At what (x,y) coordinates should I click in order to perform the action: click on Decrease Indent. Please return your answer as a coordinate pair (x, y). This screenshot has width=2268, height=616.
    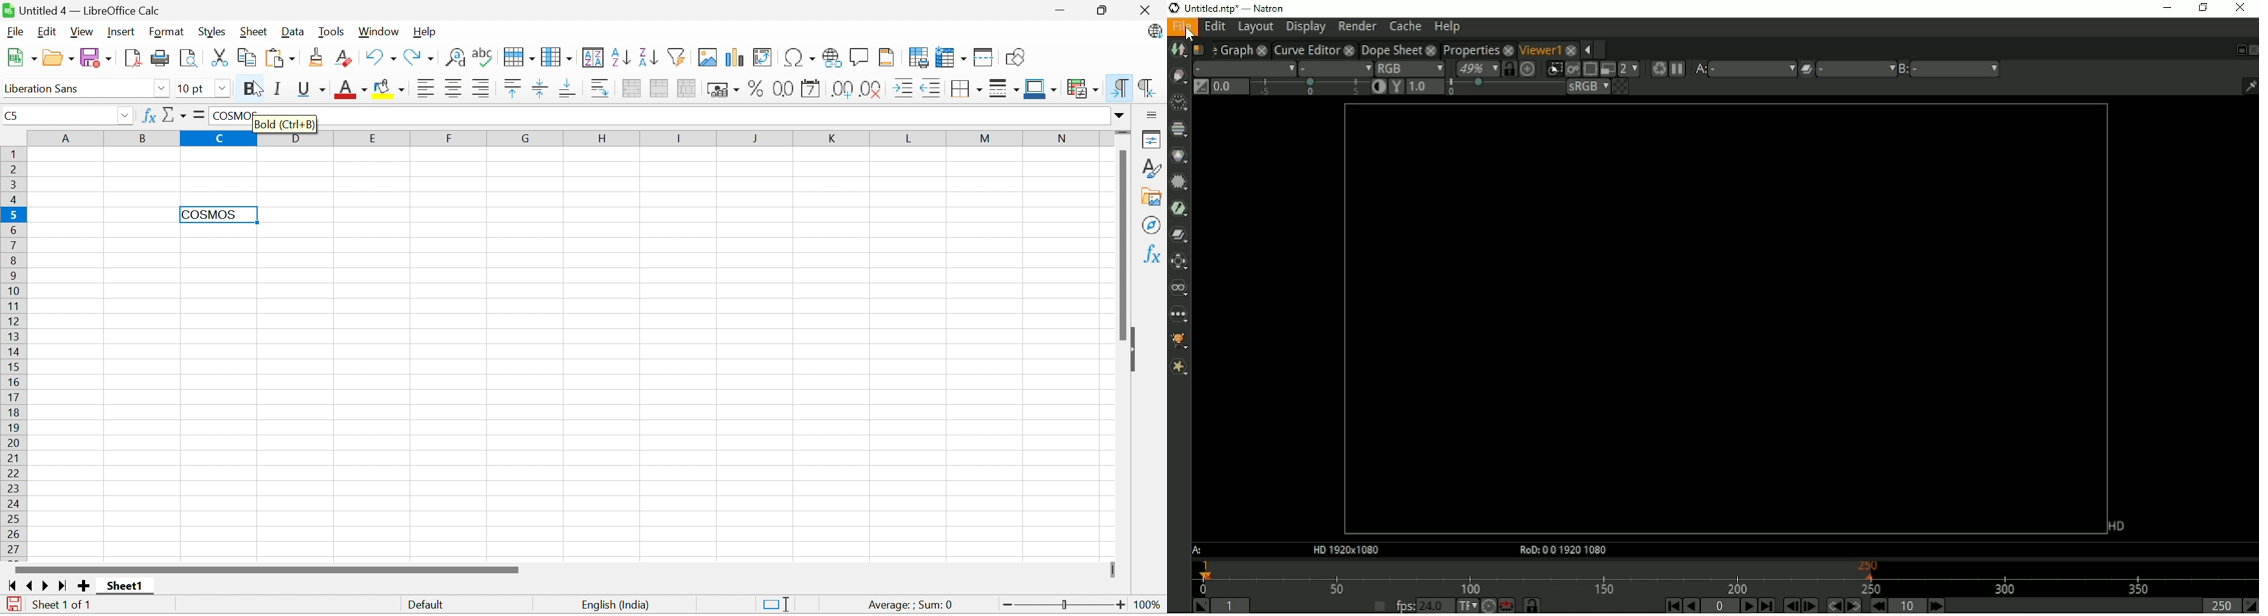
    Looking at the image, I should click on (931, 89).